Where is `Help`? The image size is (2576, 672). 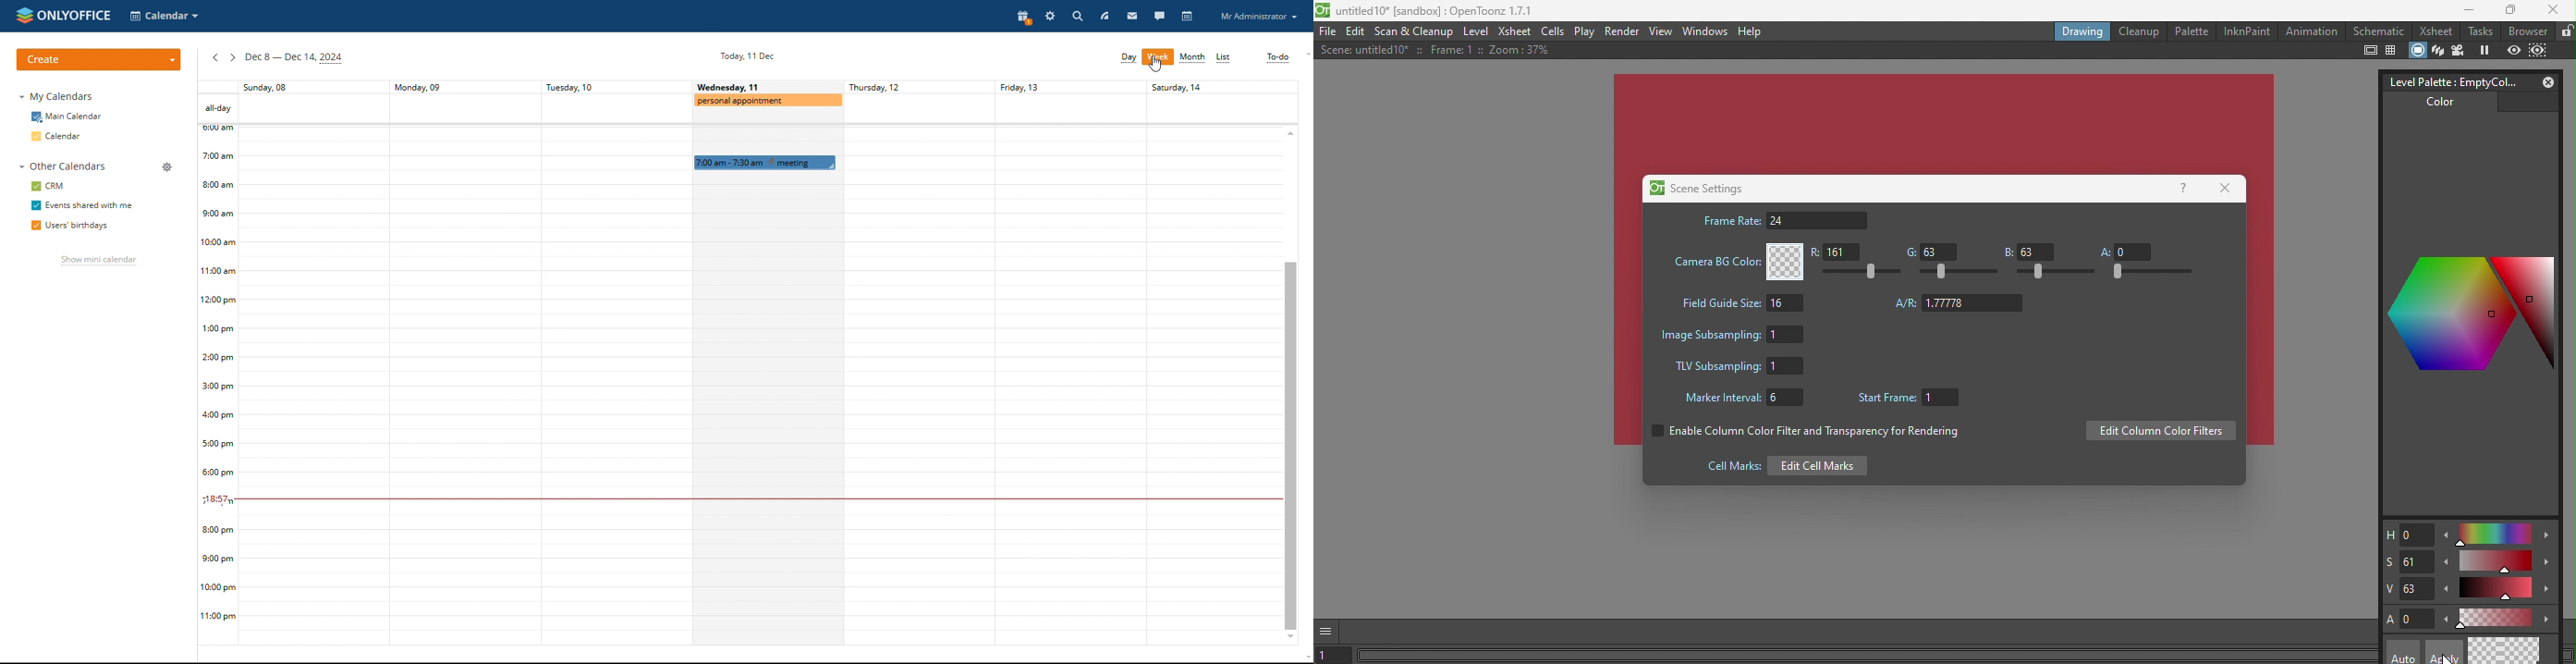
Help is located at coordinates (2182, 187).